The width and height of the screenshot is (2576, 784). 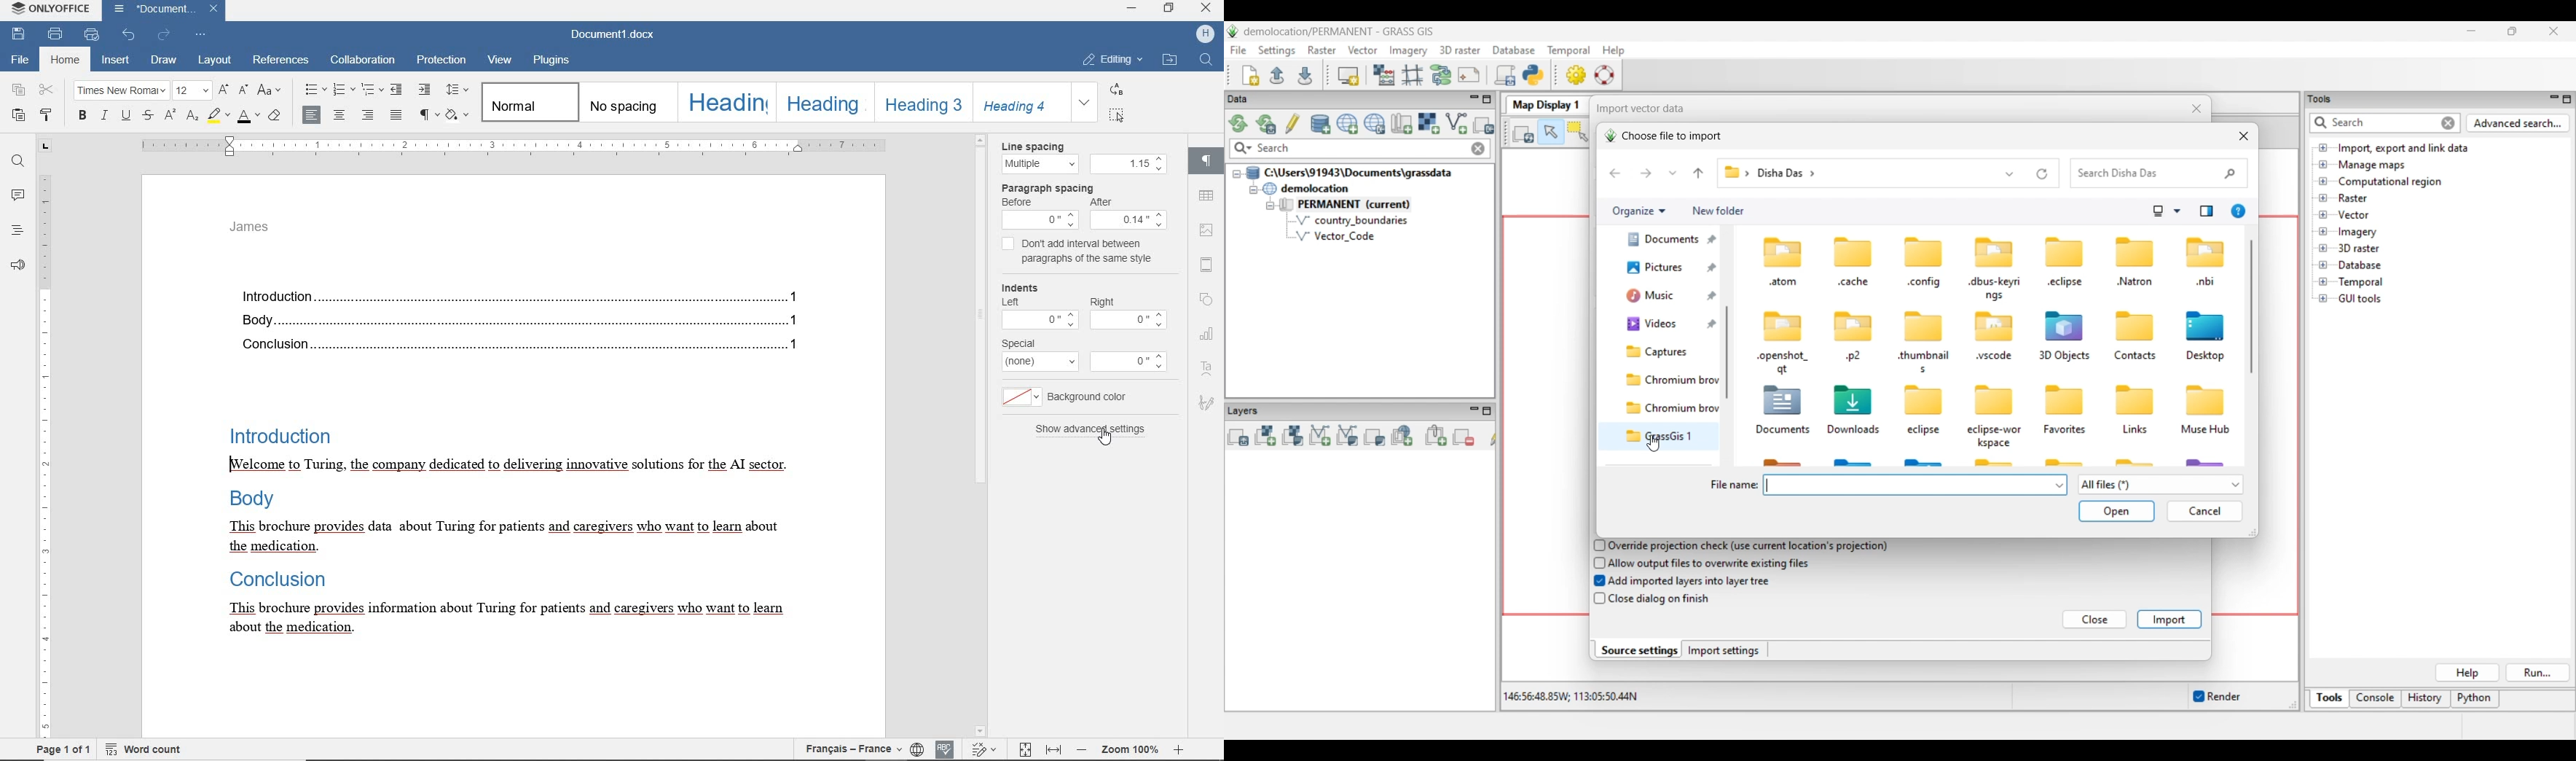 What do you see at coordinates (944, 749) in the screenshot?
I see `spelling check` at bounding box center [944, 749].